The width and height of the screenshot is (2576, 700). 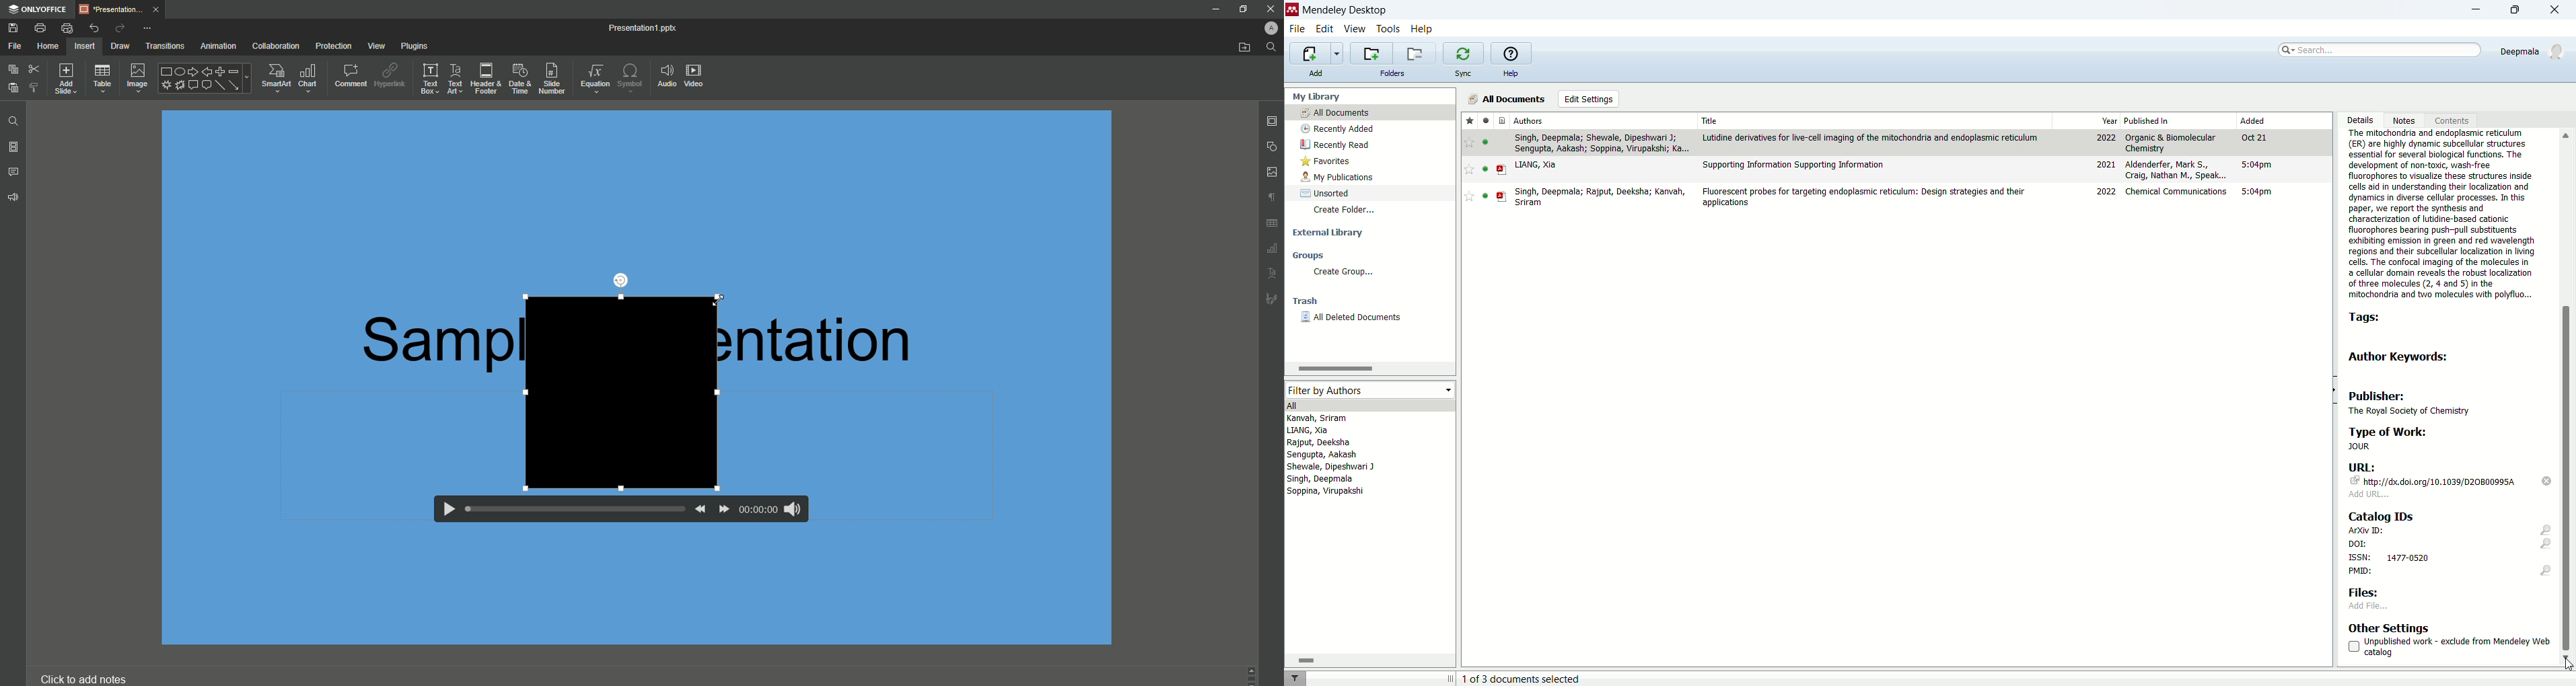 I want to click on shewale, dipeshwari J, so click(x=1331, y=467).